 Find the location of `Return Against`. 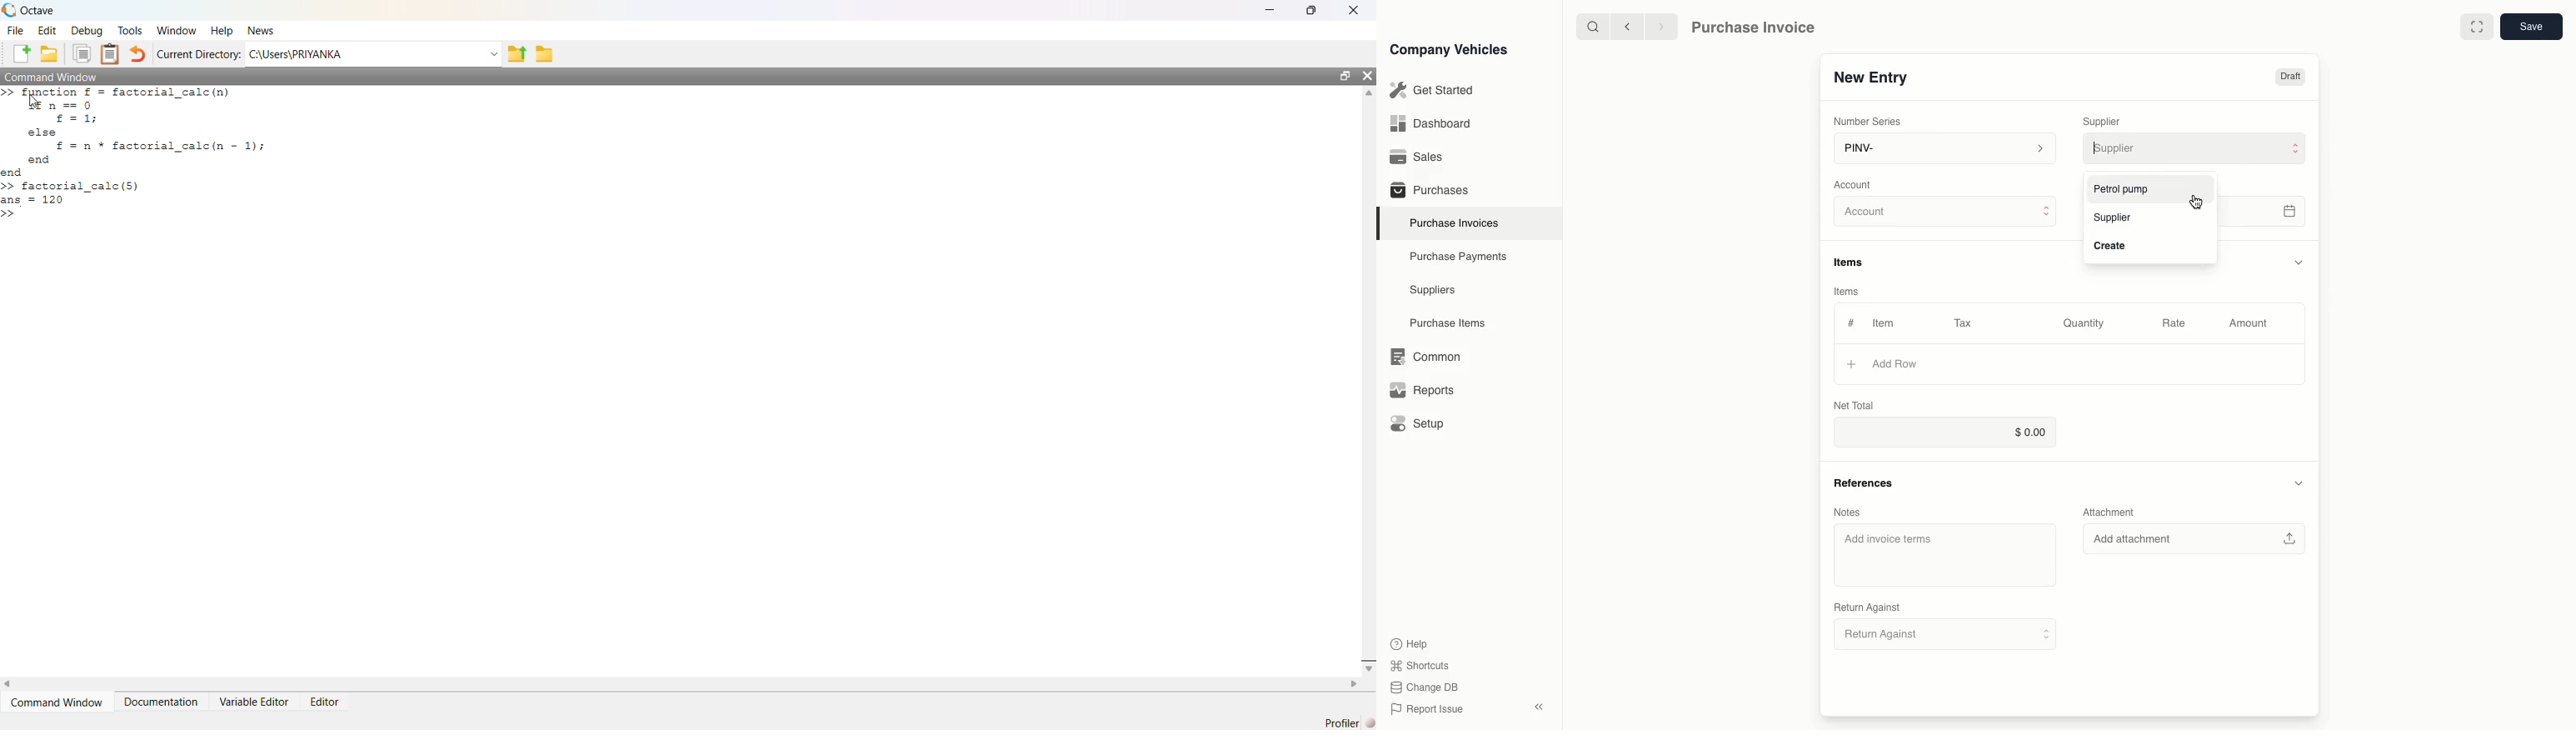

Return Against is located at coordinates (1944, 634).